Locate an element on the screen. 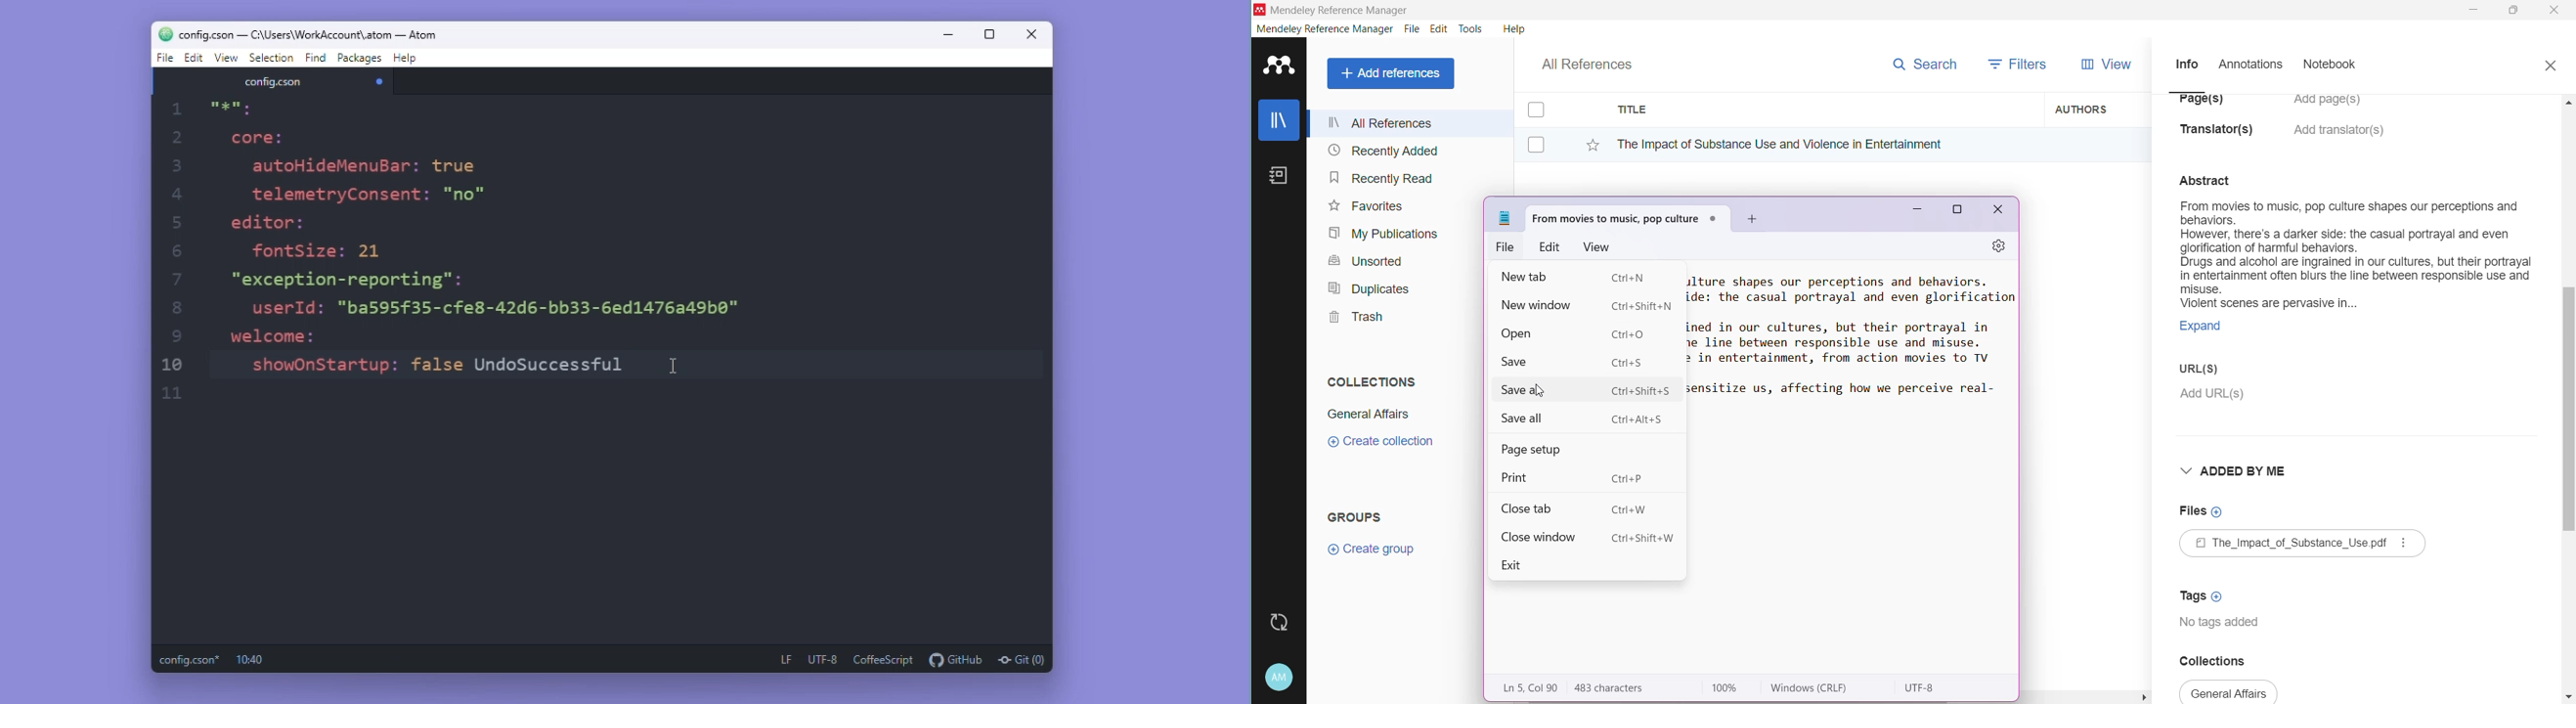  Minimise is located at coordinates (950, 37).